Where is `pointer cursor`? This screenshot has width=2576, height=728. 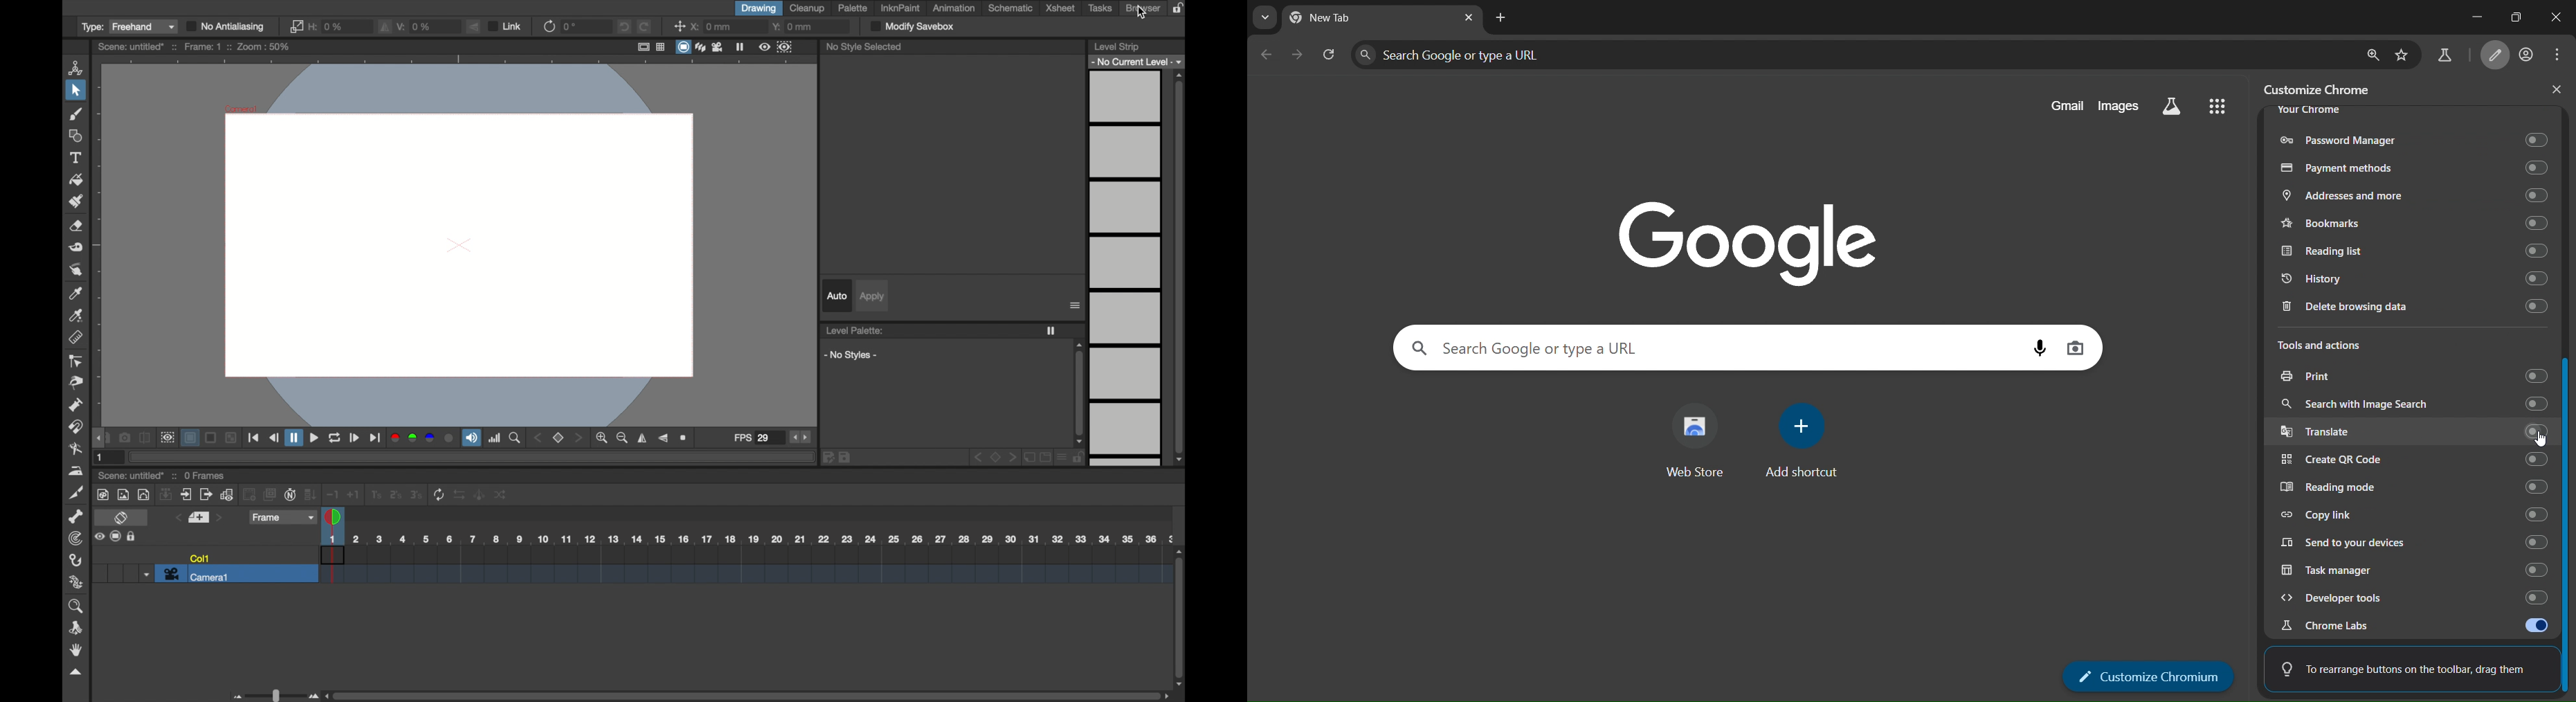
pointer cursor is located at coordinates (2537, 447).